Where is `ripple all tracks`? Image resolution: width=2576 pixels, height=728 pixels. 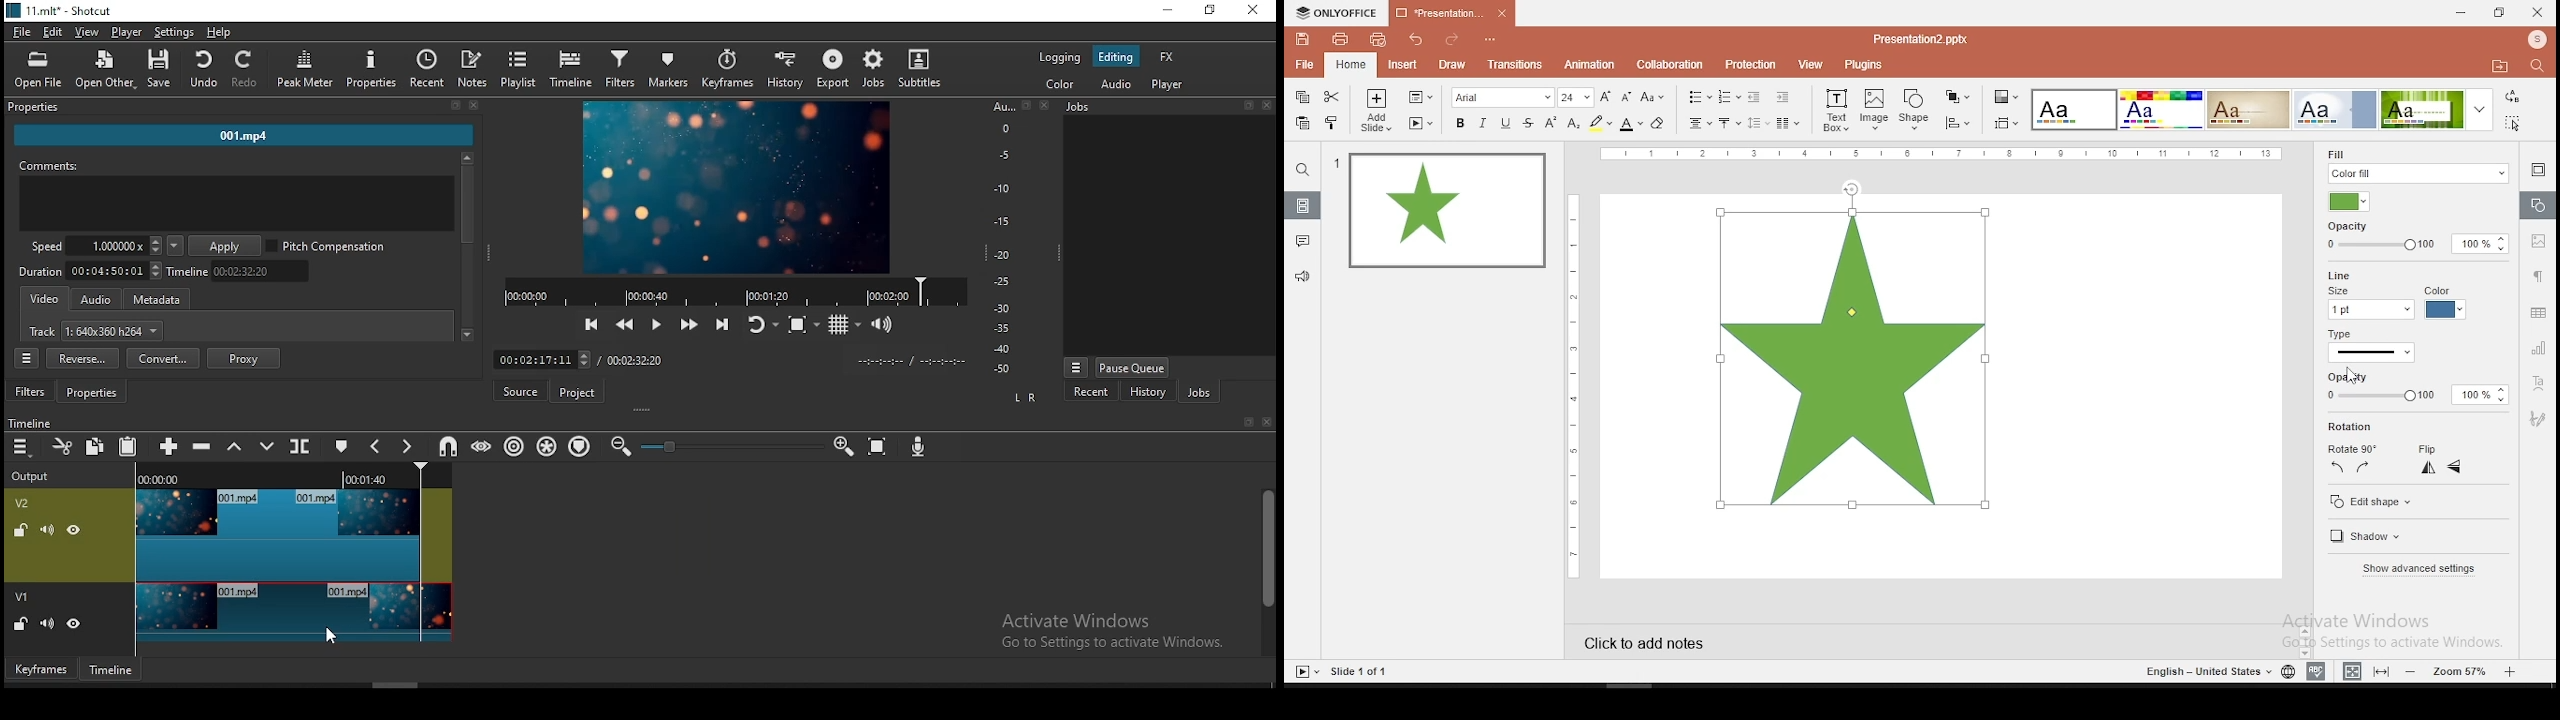
ripple all tracks is located at coordinates (547, 446).